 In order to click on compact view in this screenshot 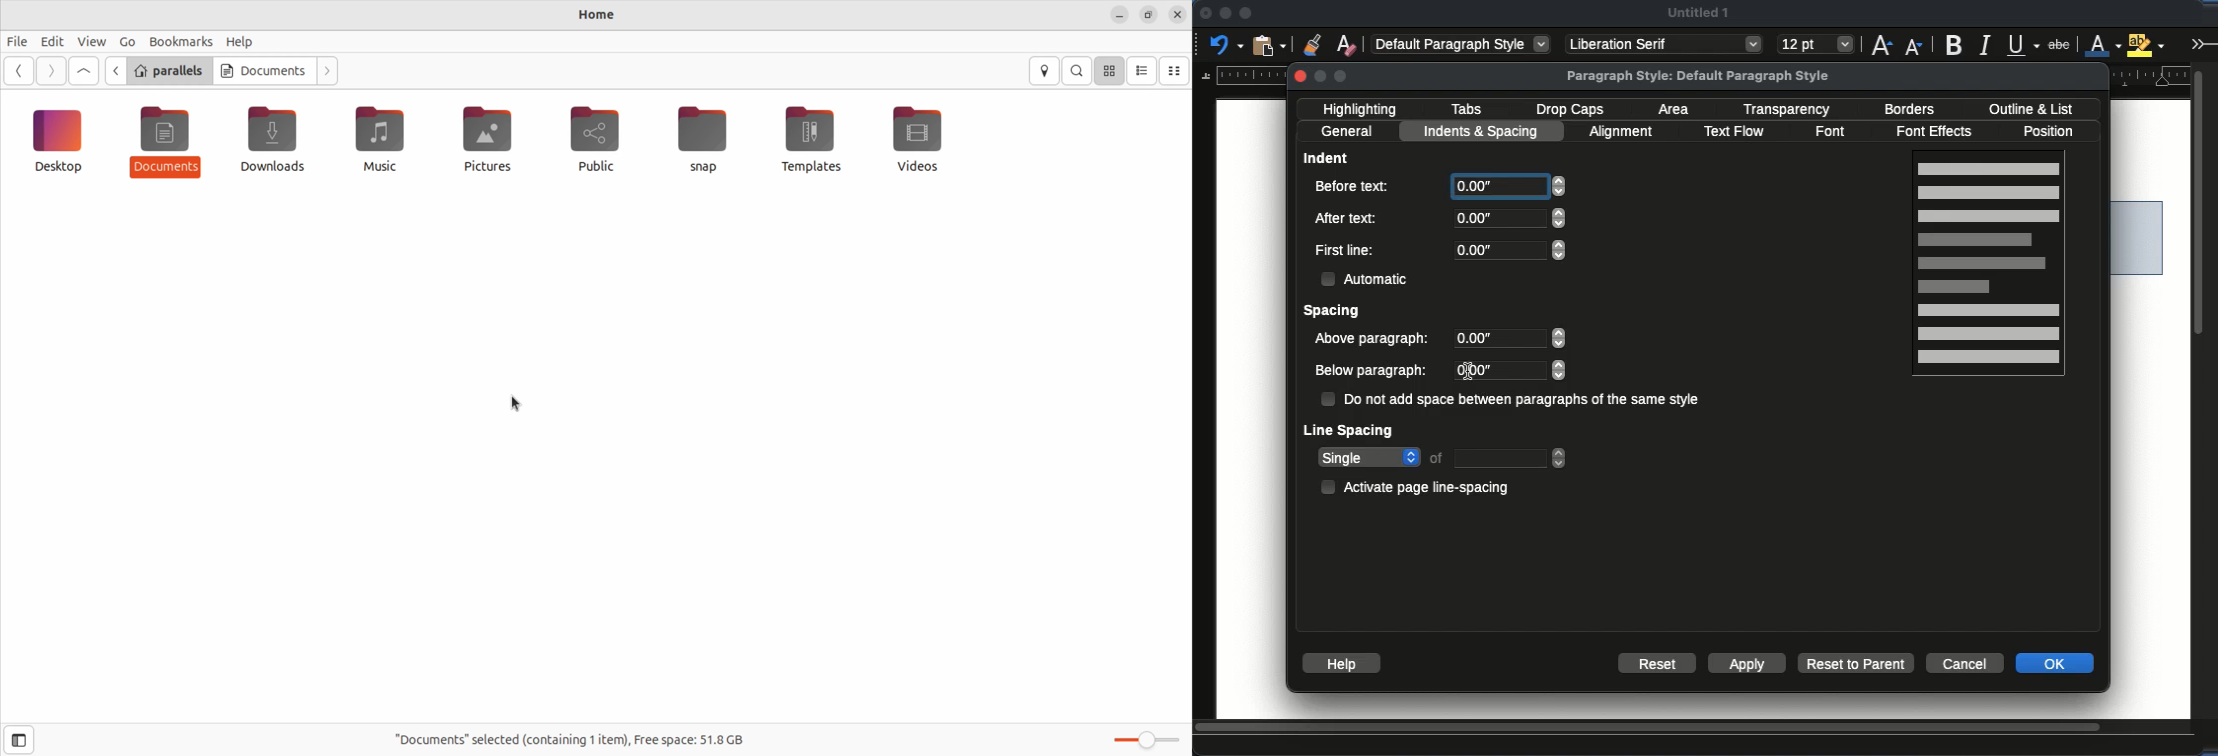, I will do `click(1176, 69)`.